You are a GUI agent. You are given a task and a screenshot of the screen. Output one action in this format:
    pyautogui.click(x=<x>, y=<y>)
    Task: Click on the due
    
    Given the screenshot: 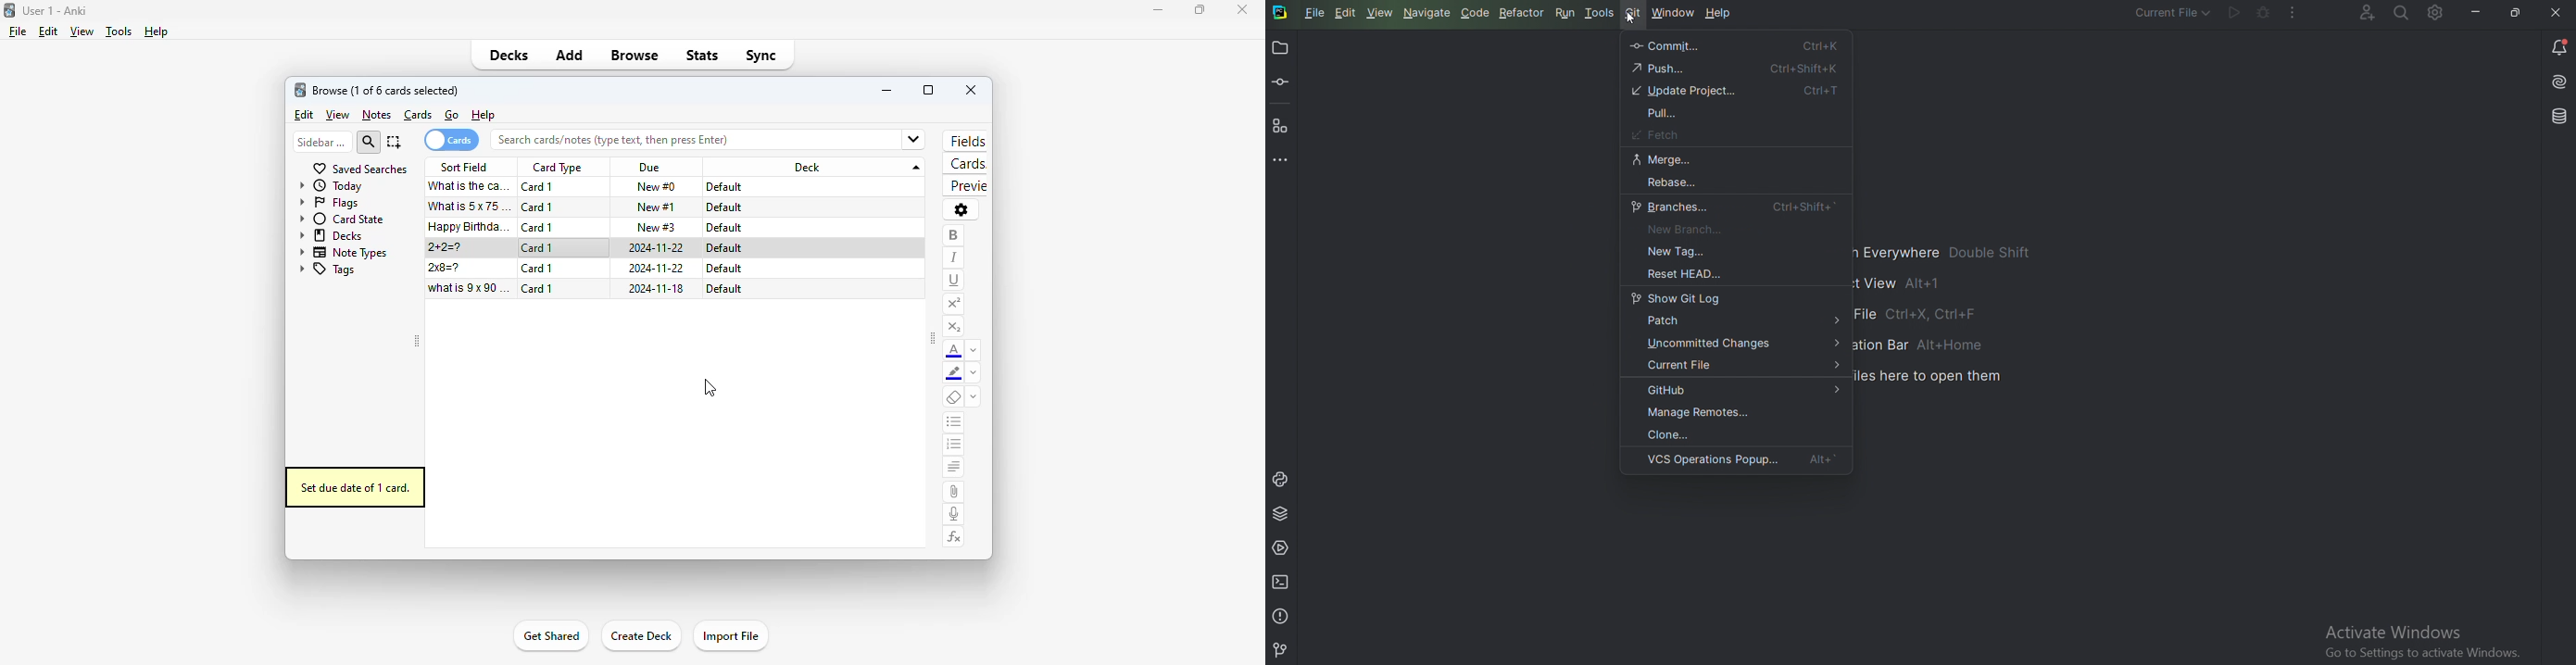 What is the action you would take?
    pyautogui.click(x=649, y=169)
    